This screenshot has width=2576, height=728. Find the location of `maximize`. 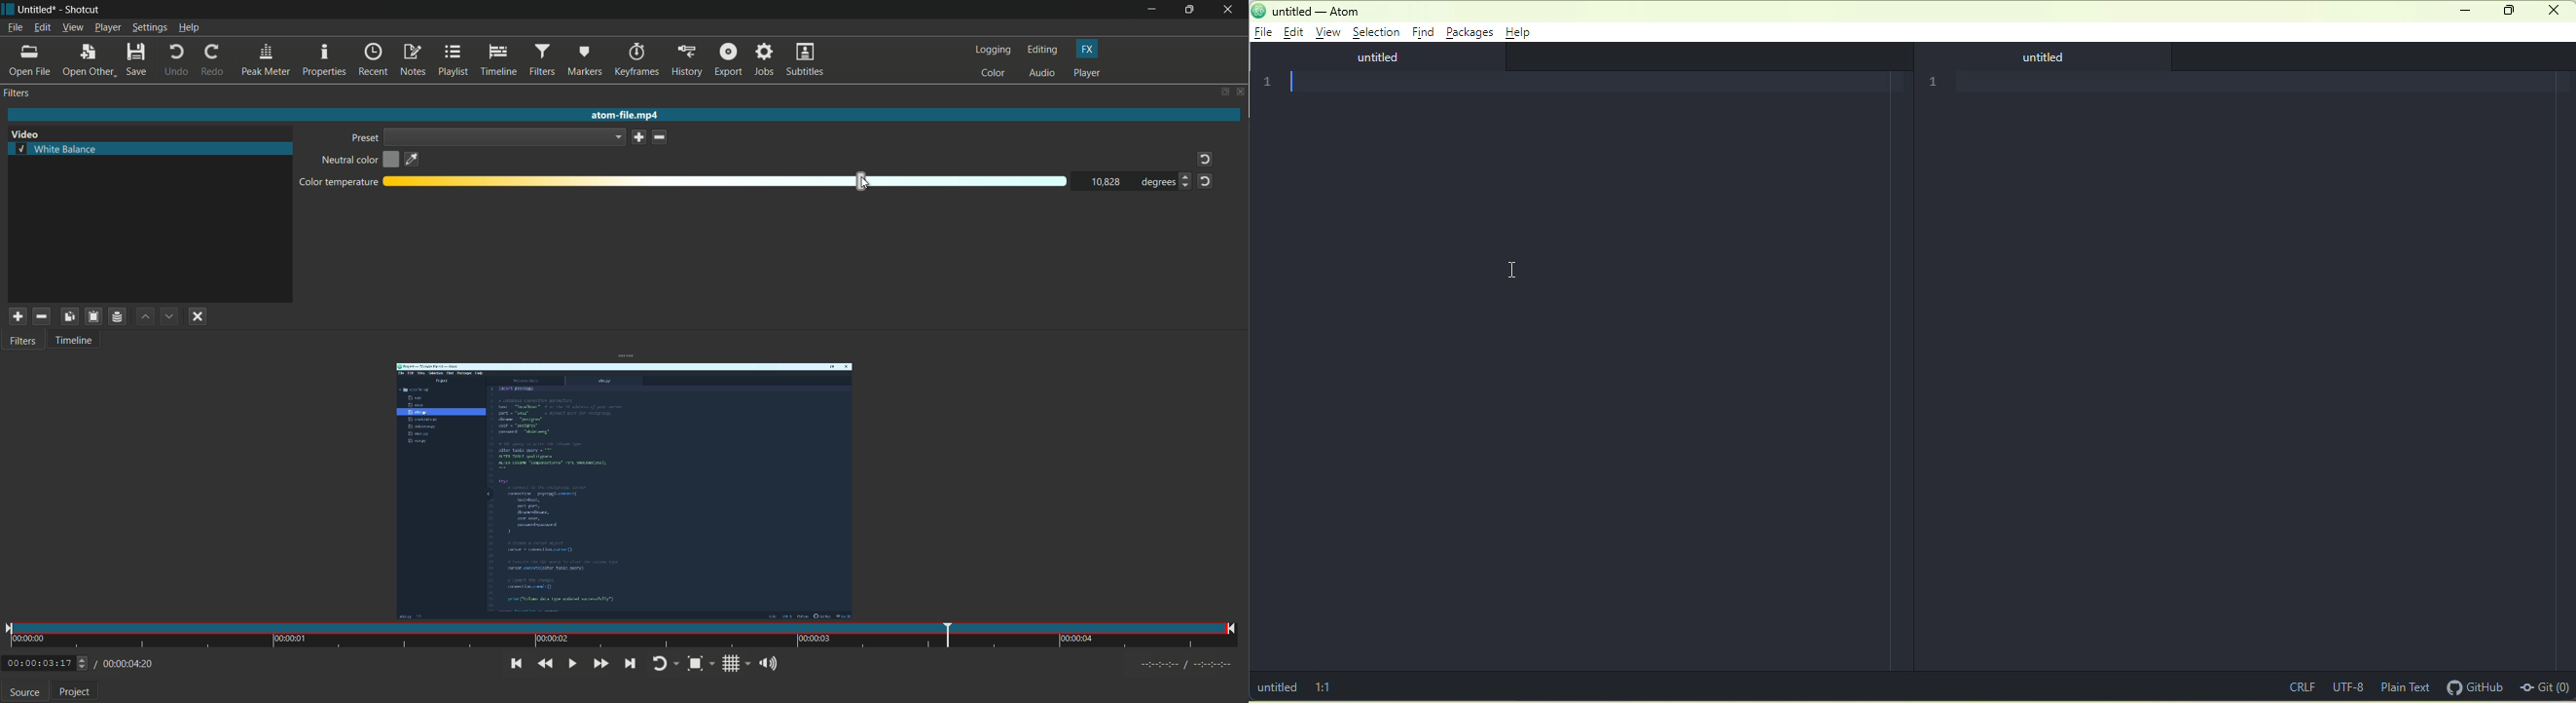

maximize is located at coordinates (2507, 11).